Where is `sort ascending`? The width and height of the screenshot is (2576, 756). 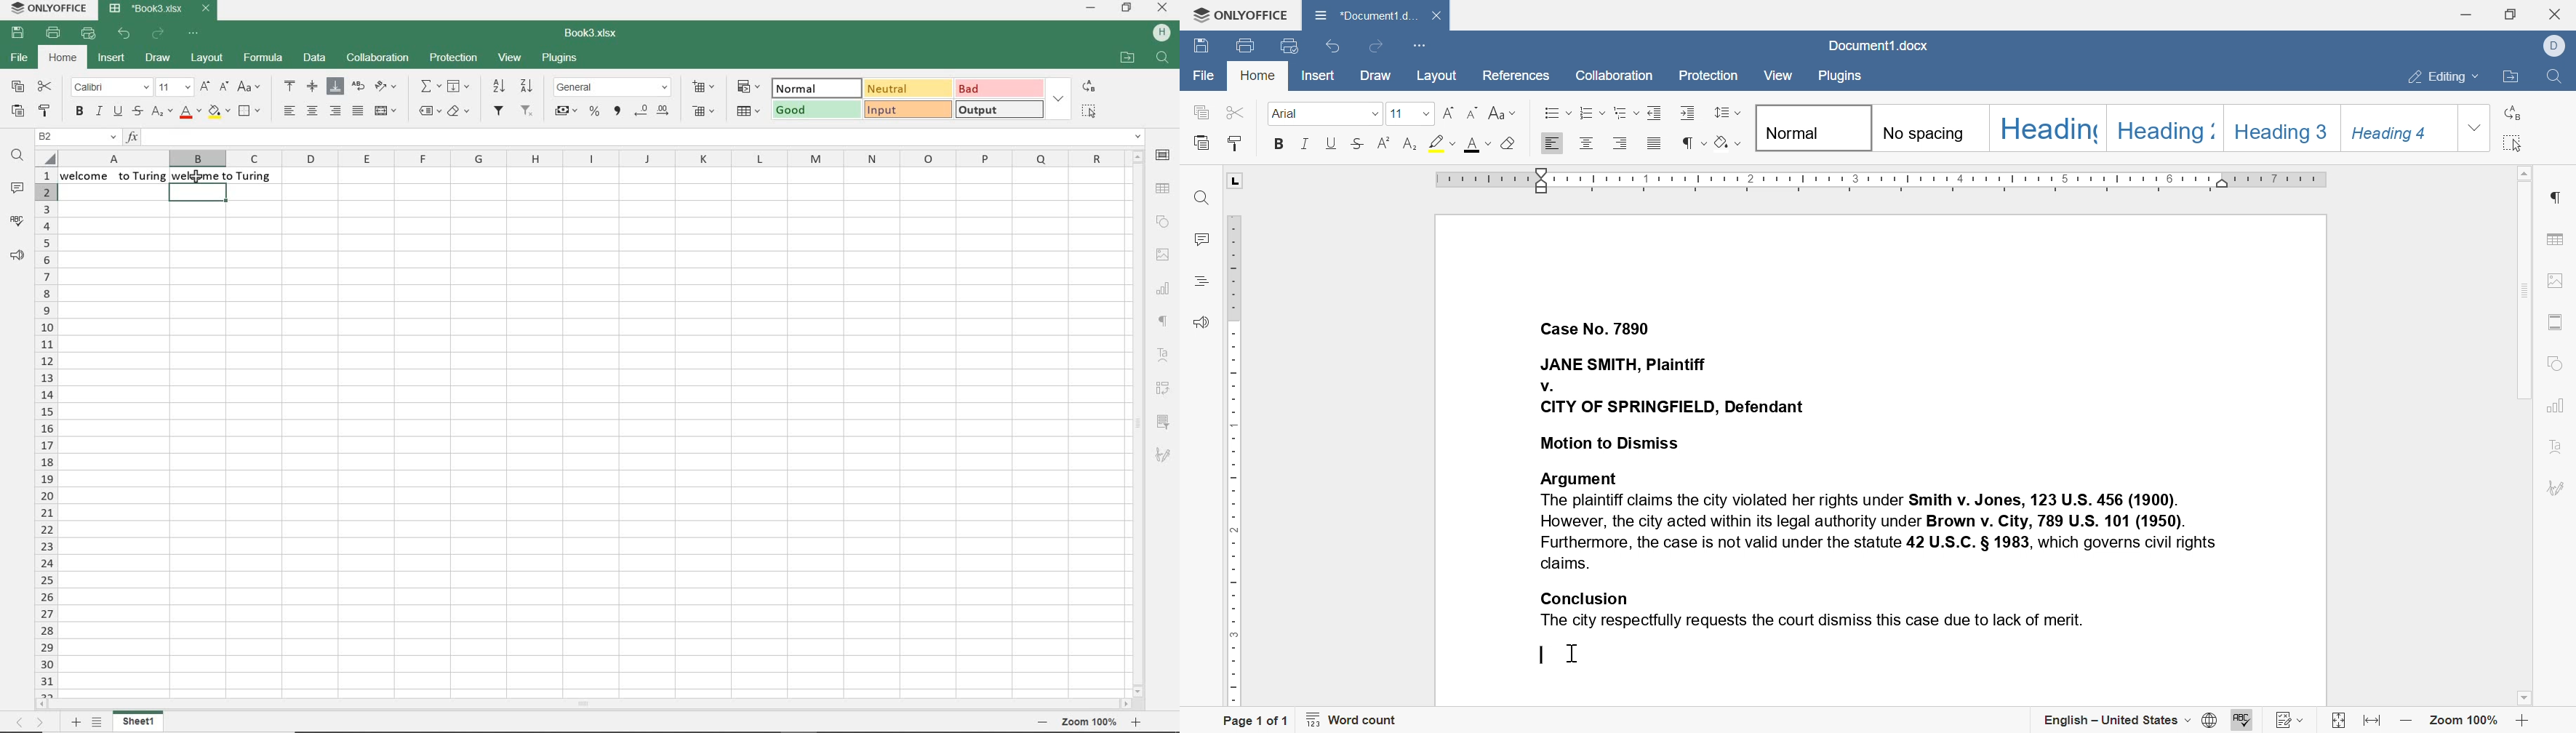
sort ascending is located at coordinates (499, 86).